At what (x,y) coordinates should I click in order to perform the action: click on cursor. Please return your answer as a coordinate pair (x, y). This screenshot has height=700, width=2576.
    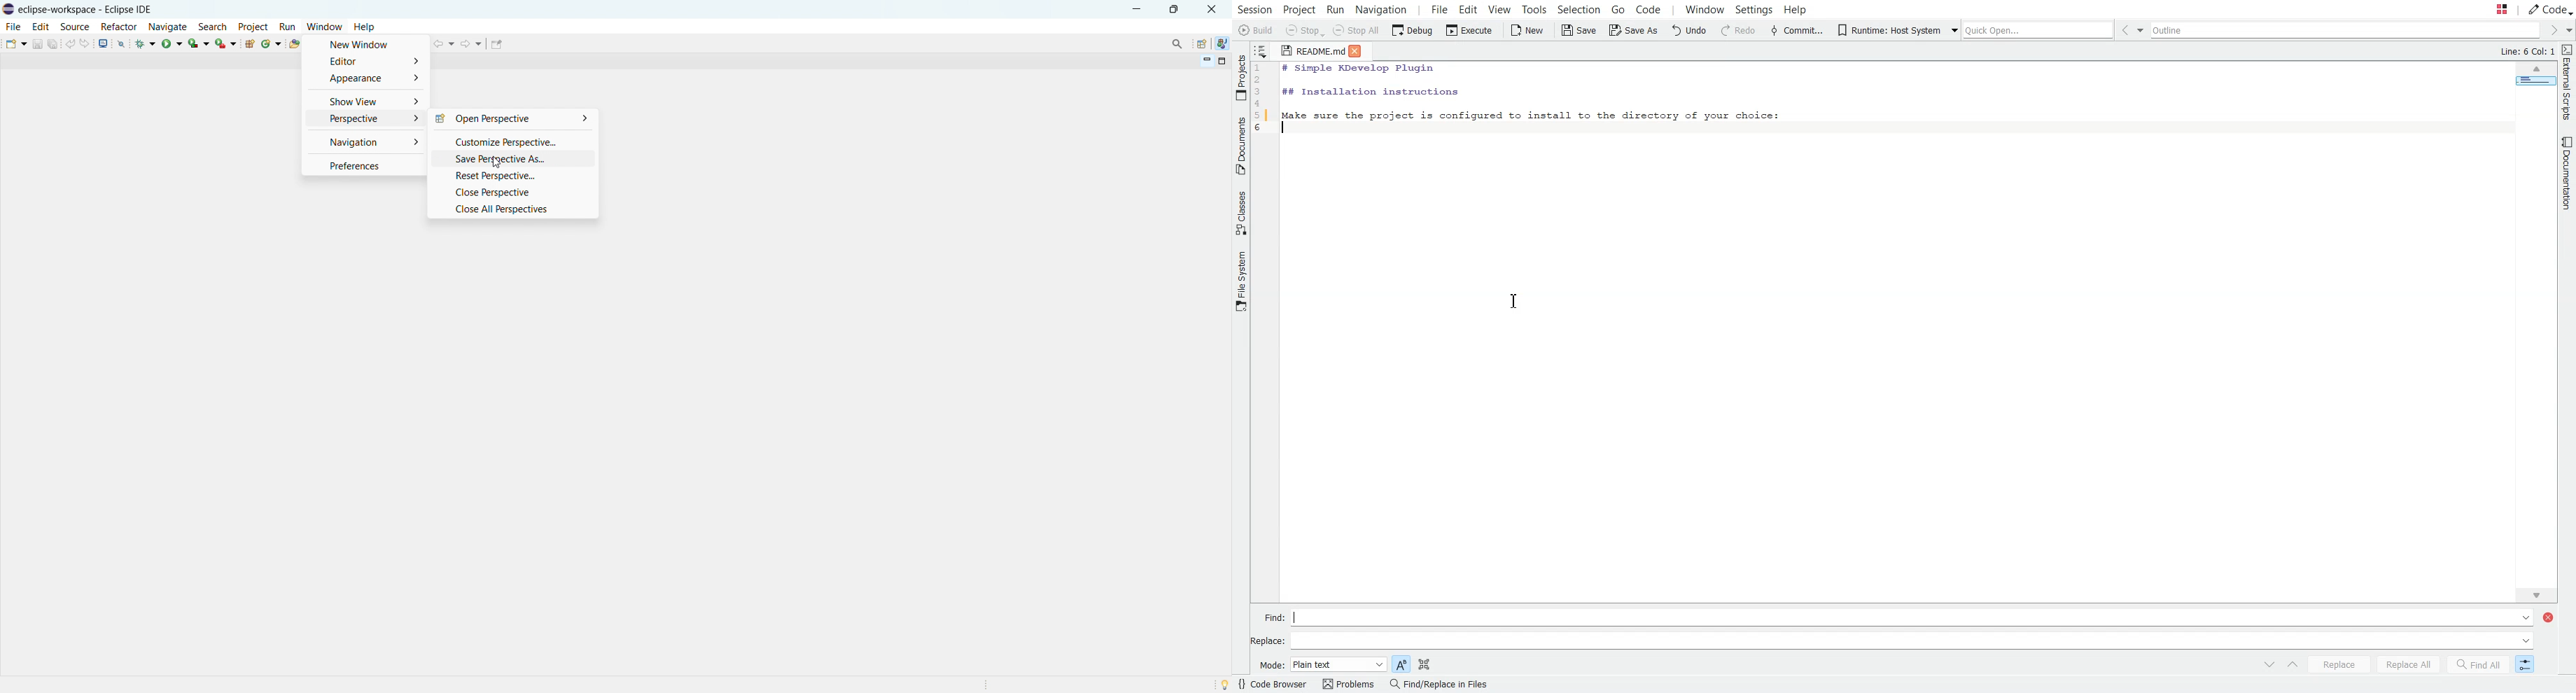
    Looking at the image, I should click on (495, 164).